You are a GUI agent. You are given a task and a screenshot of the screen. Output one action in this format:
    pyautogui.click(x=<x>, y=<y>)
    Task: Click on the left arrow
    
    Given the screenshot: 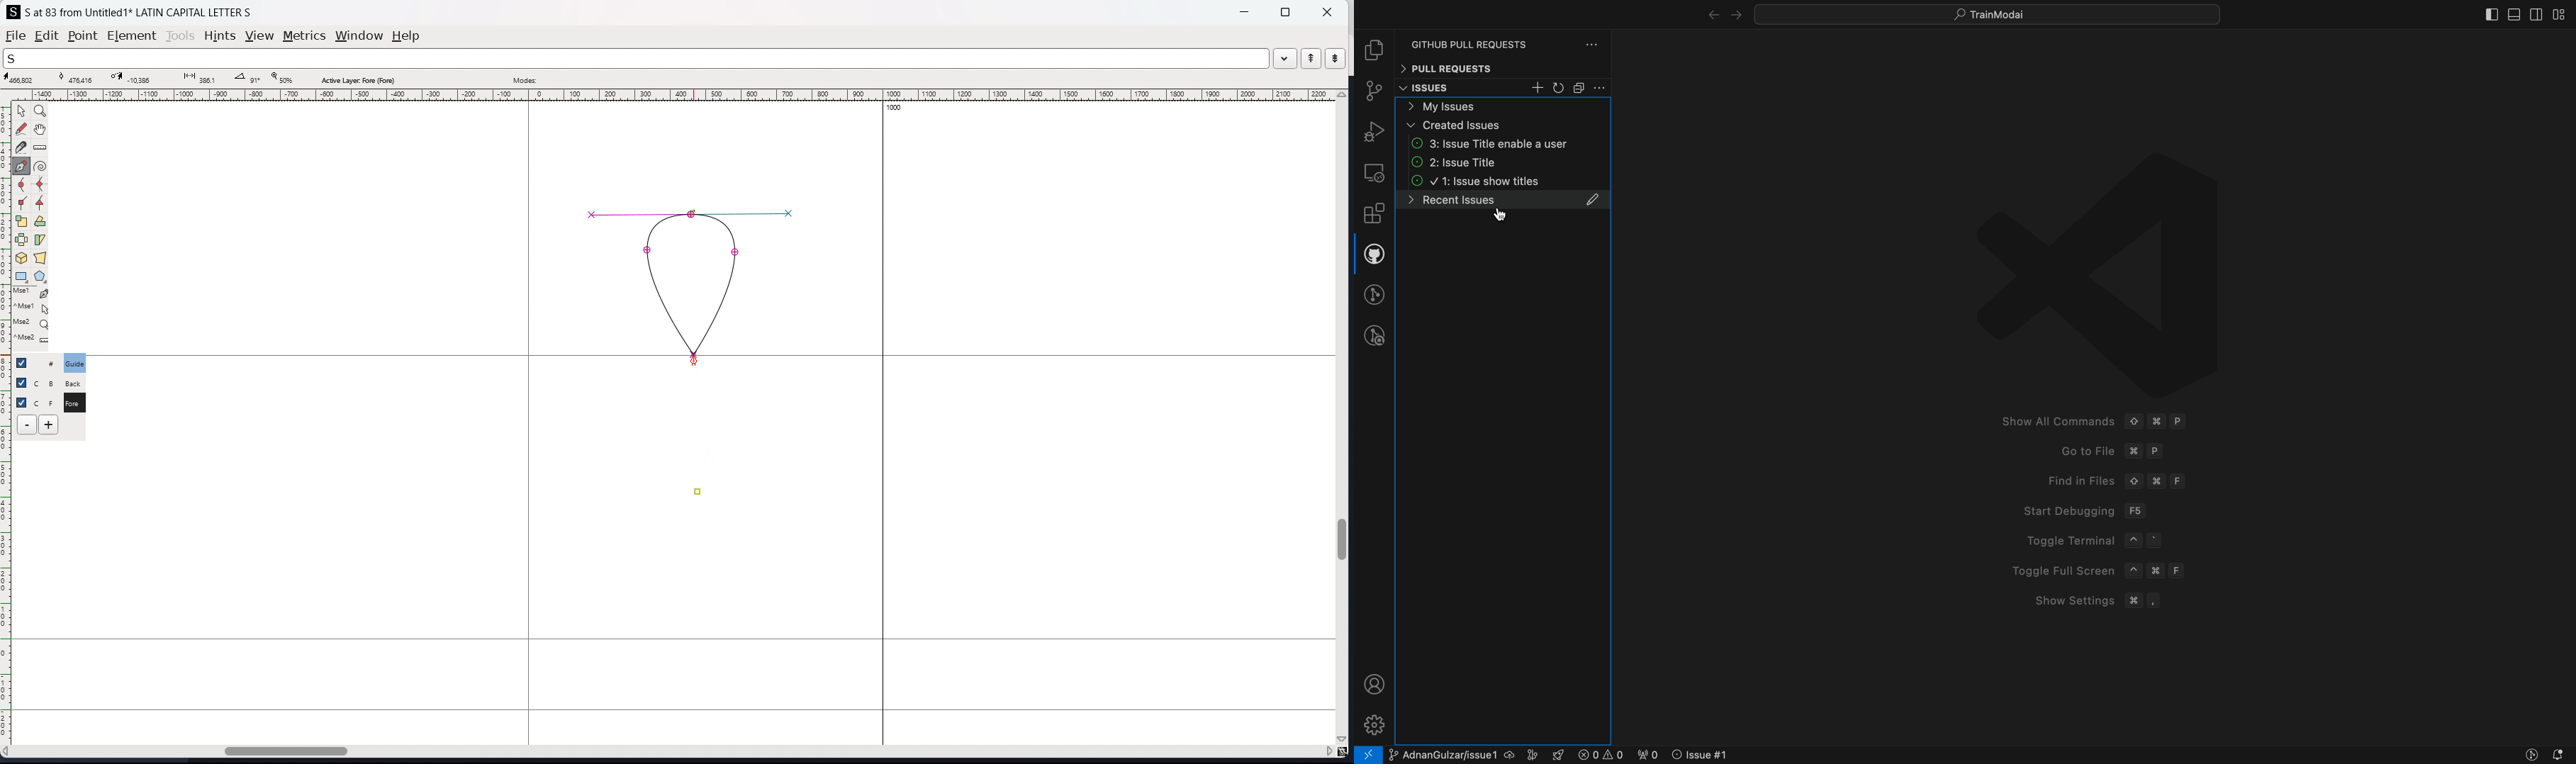 What is the action you would take?
    pyautogui.click(x=1737, y=13)
    